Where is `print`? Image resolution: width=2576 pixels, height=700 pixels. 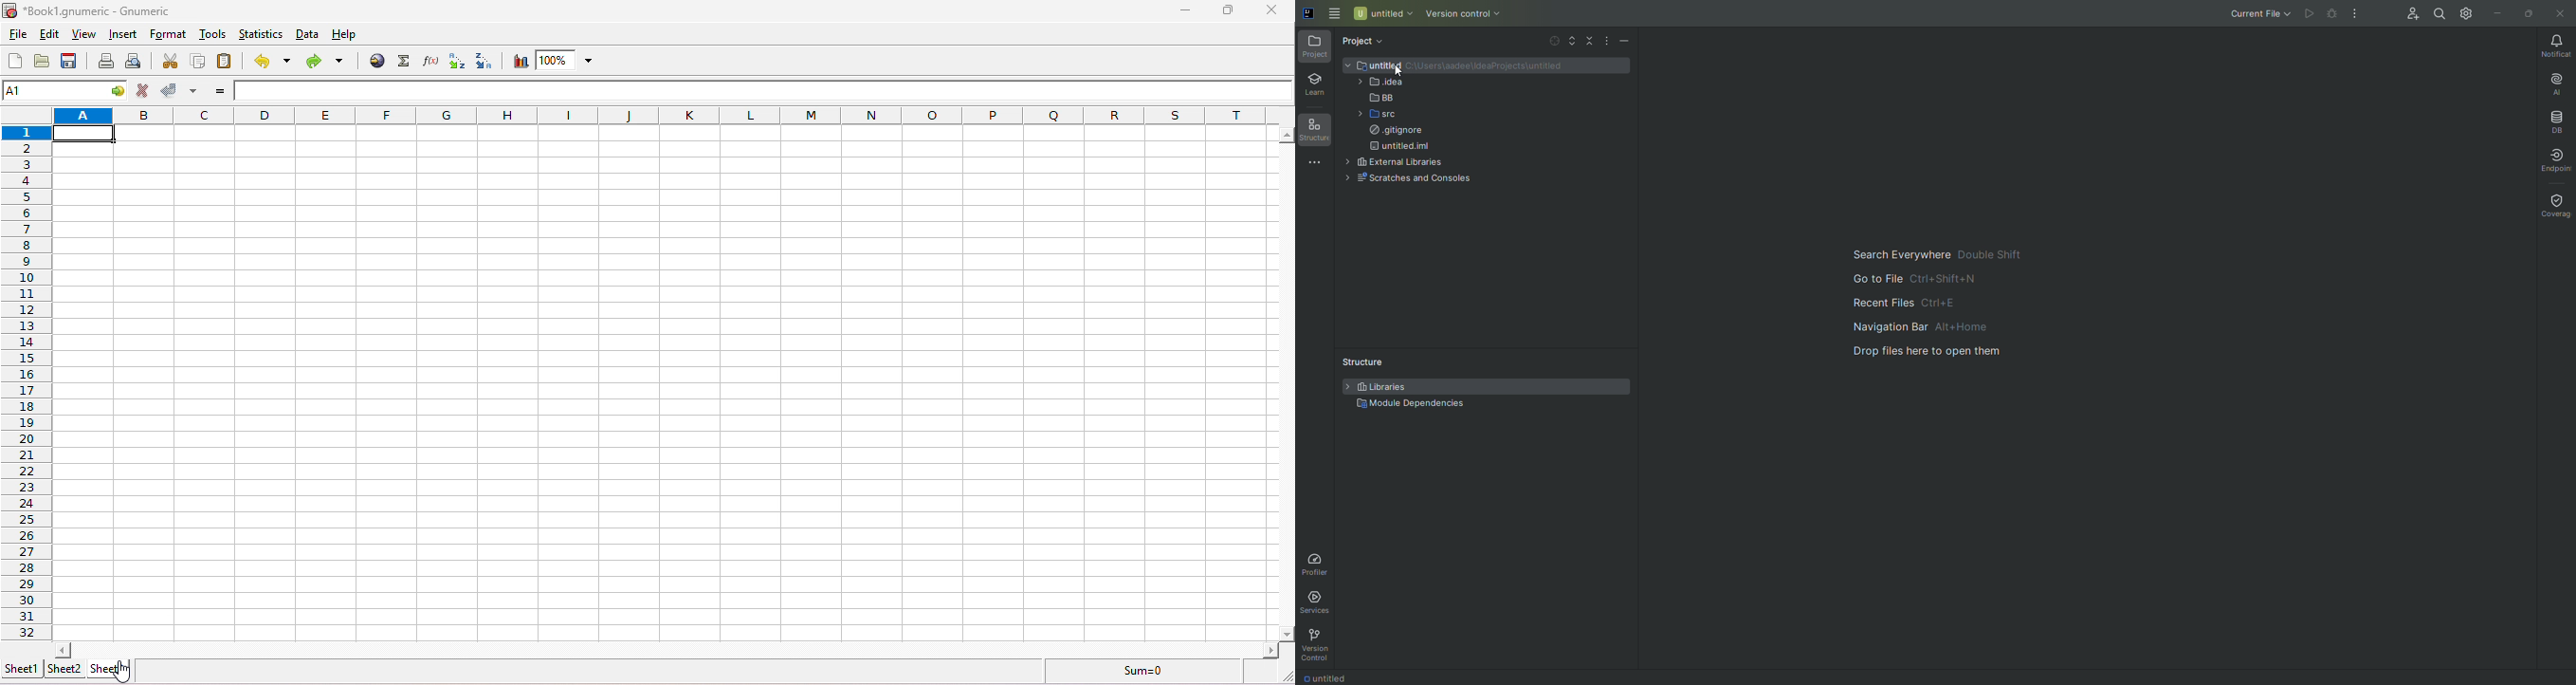 print is located at coordinates (106, 63).